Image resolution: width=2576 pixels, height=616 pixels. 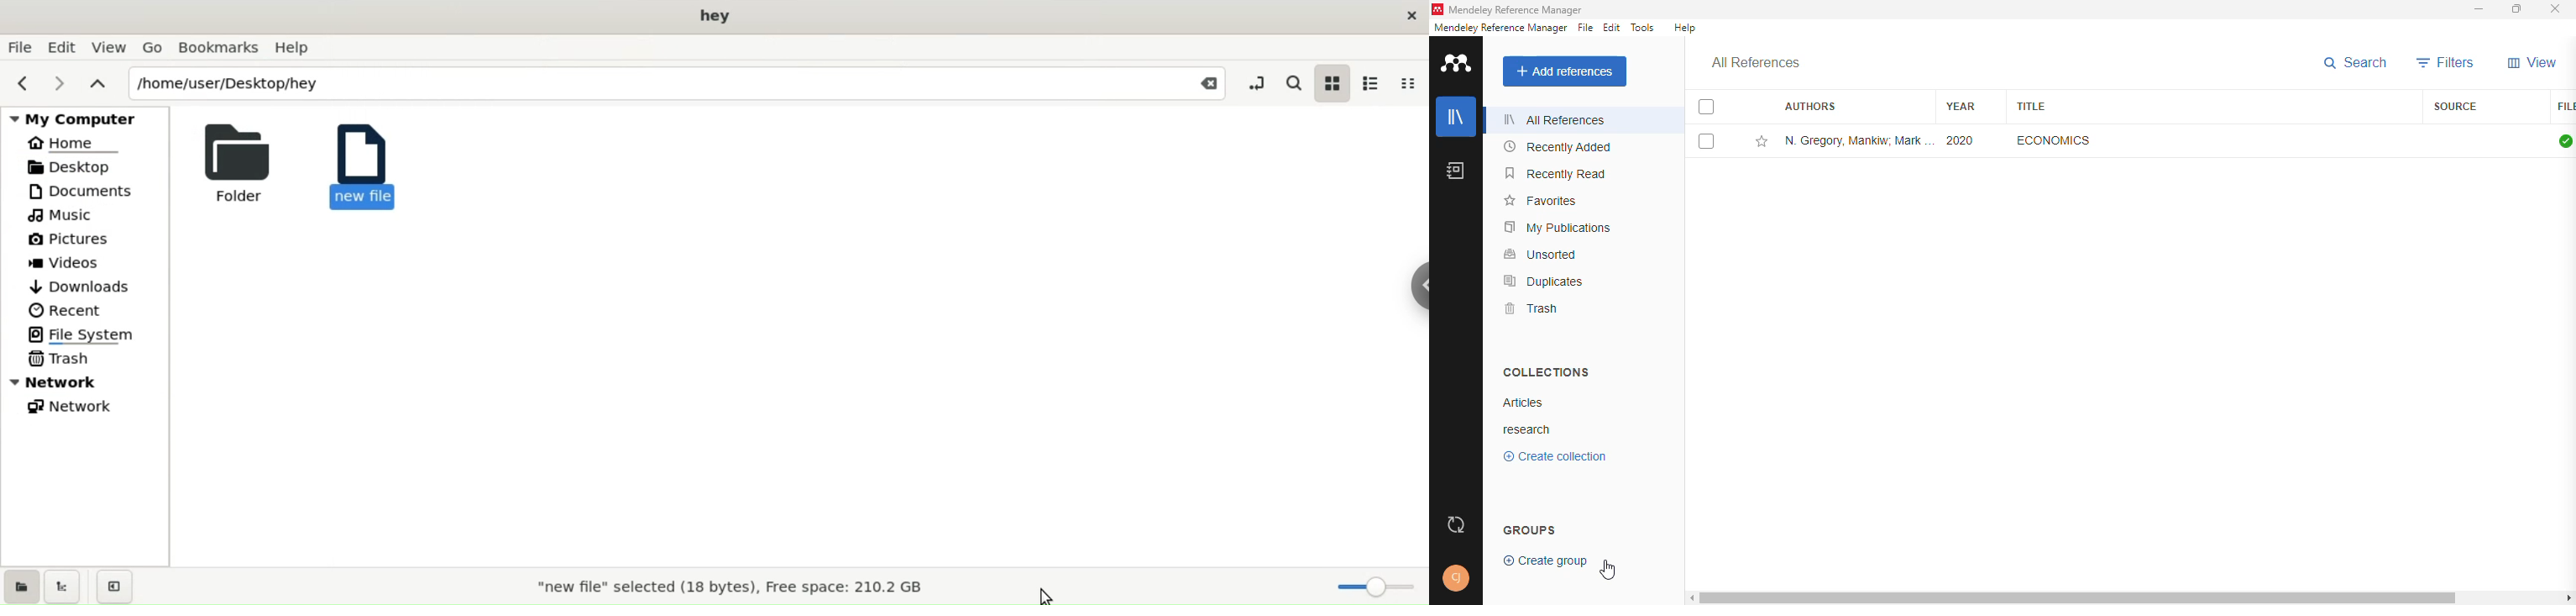 I want to click on profile, so click(x=1456, y=579).